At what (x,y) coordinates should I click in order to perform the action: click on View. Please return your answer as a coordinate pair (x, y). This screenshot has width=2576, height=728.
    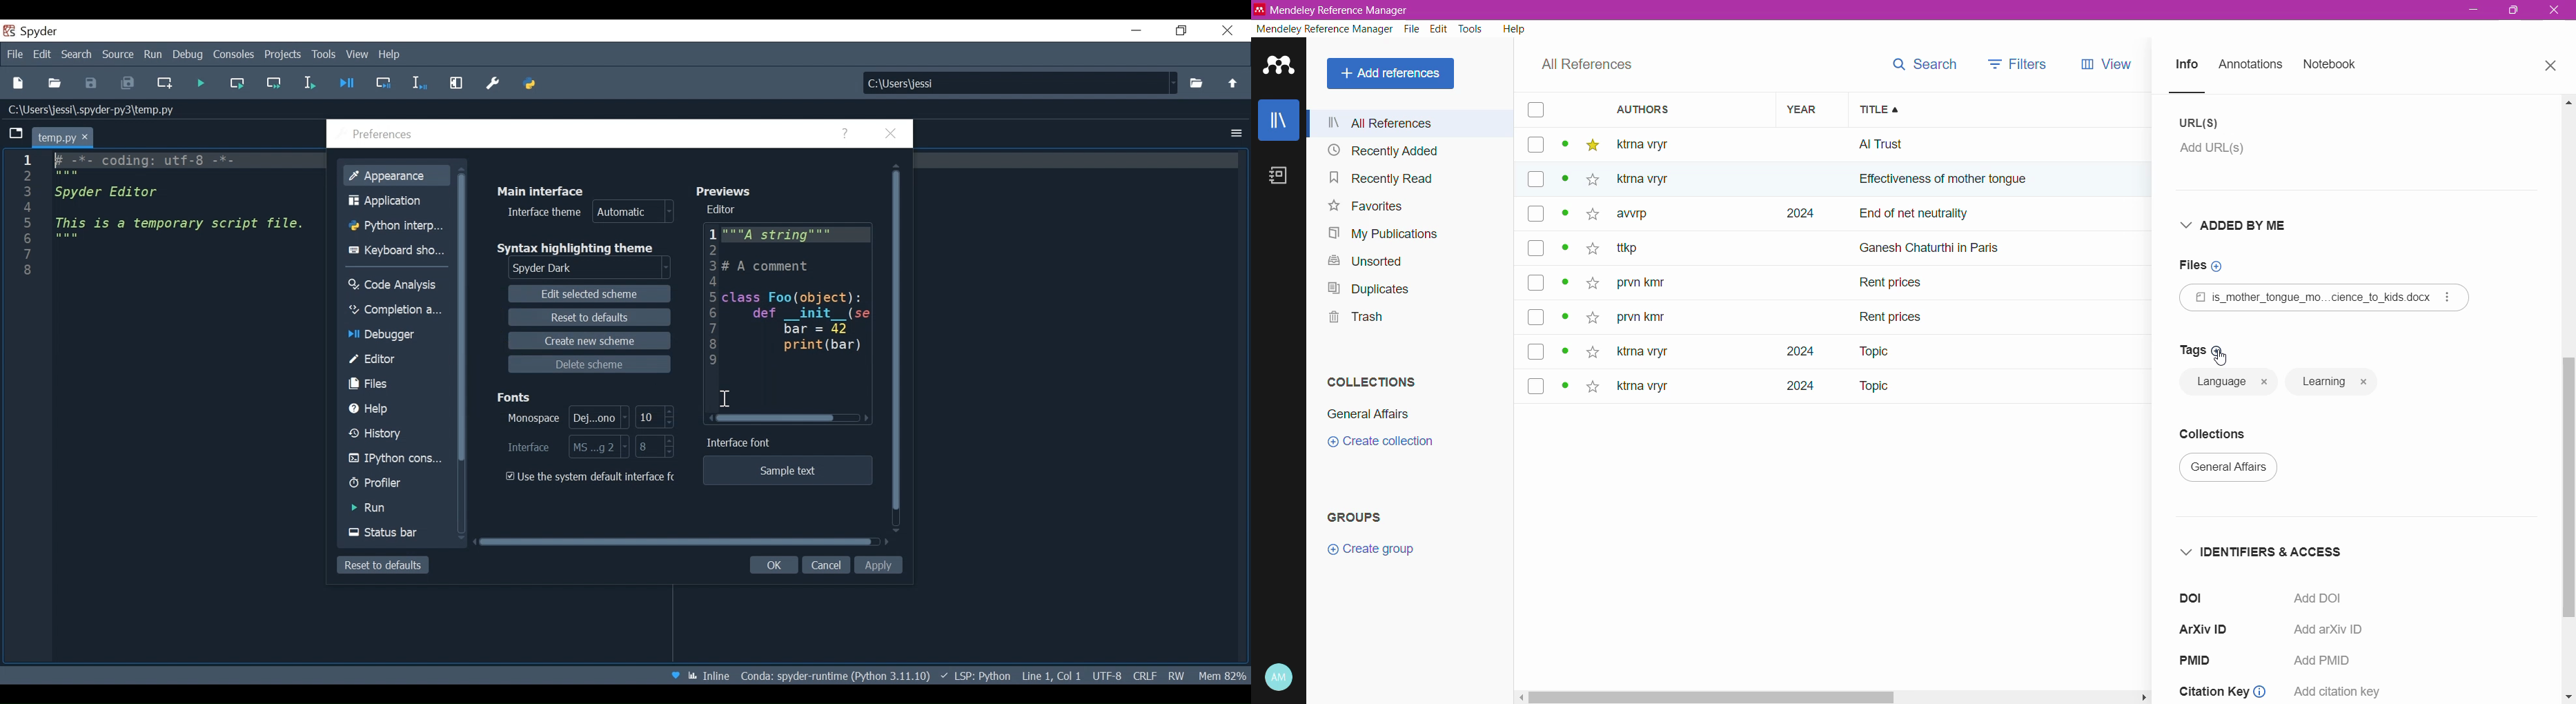
    Looking at the image, I should click on (358, 54).